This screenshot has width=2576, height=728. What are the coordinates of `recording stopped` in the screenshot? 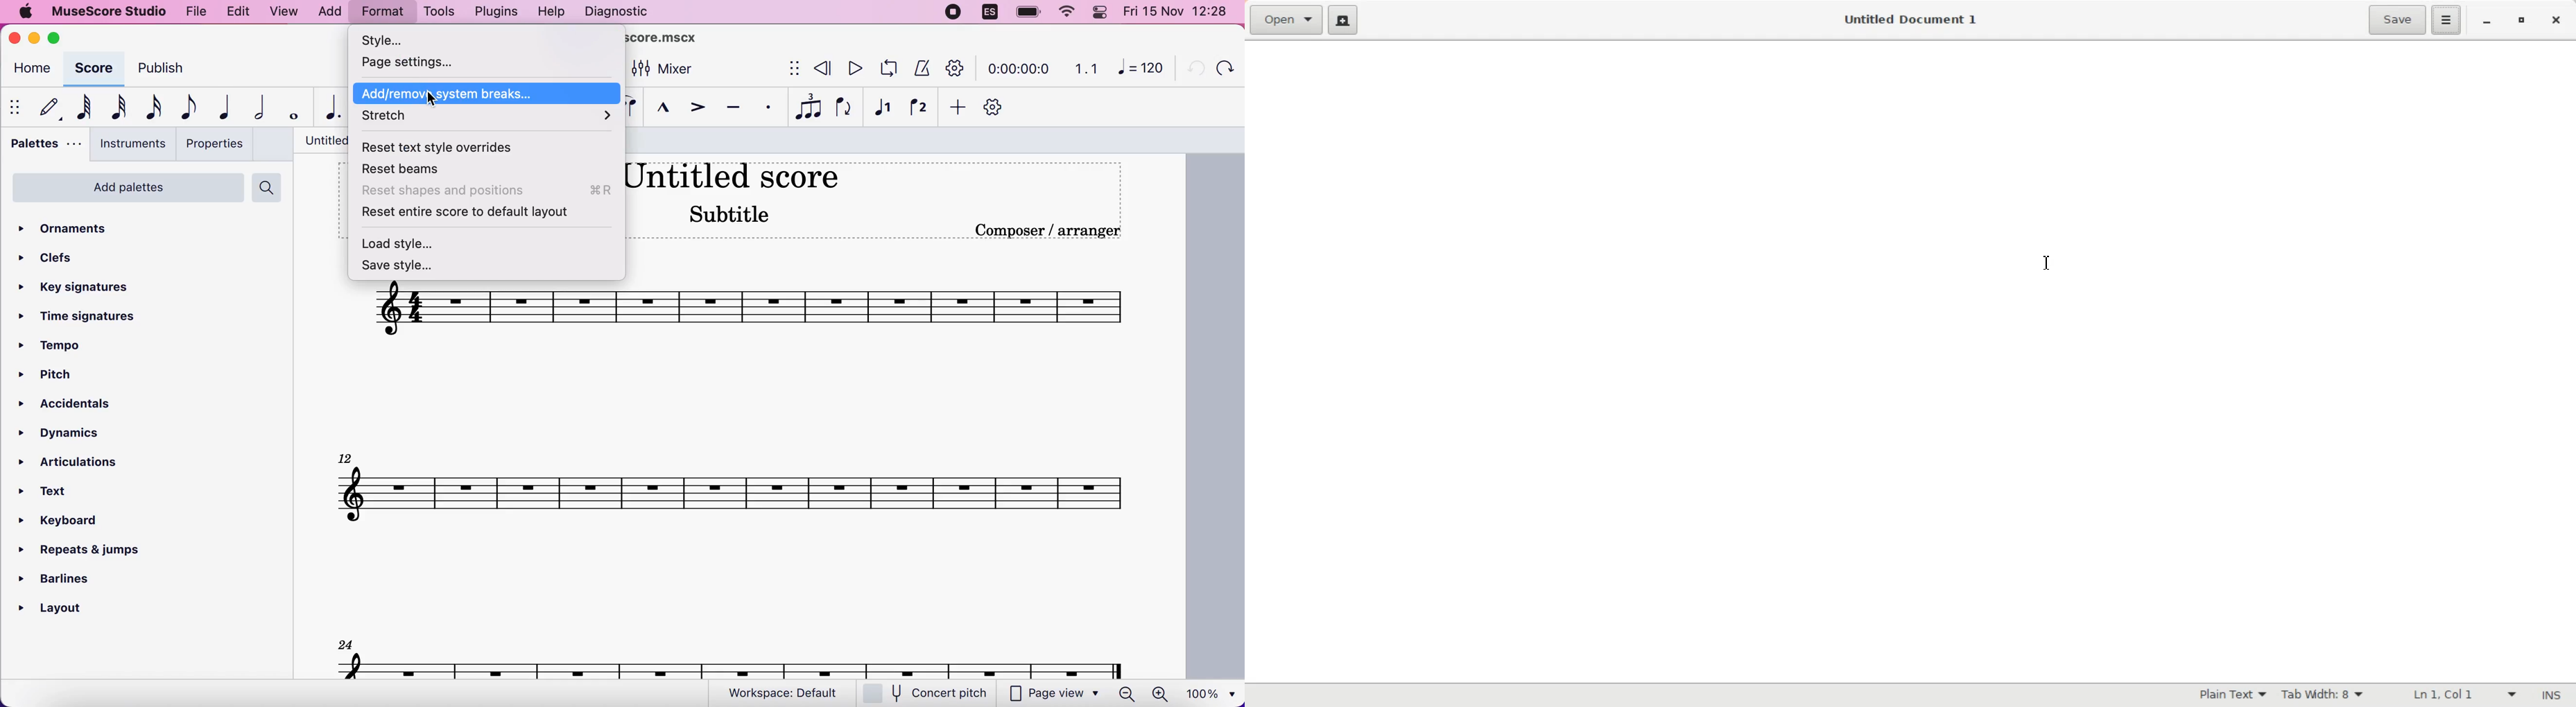 It's located at (955, 13).